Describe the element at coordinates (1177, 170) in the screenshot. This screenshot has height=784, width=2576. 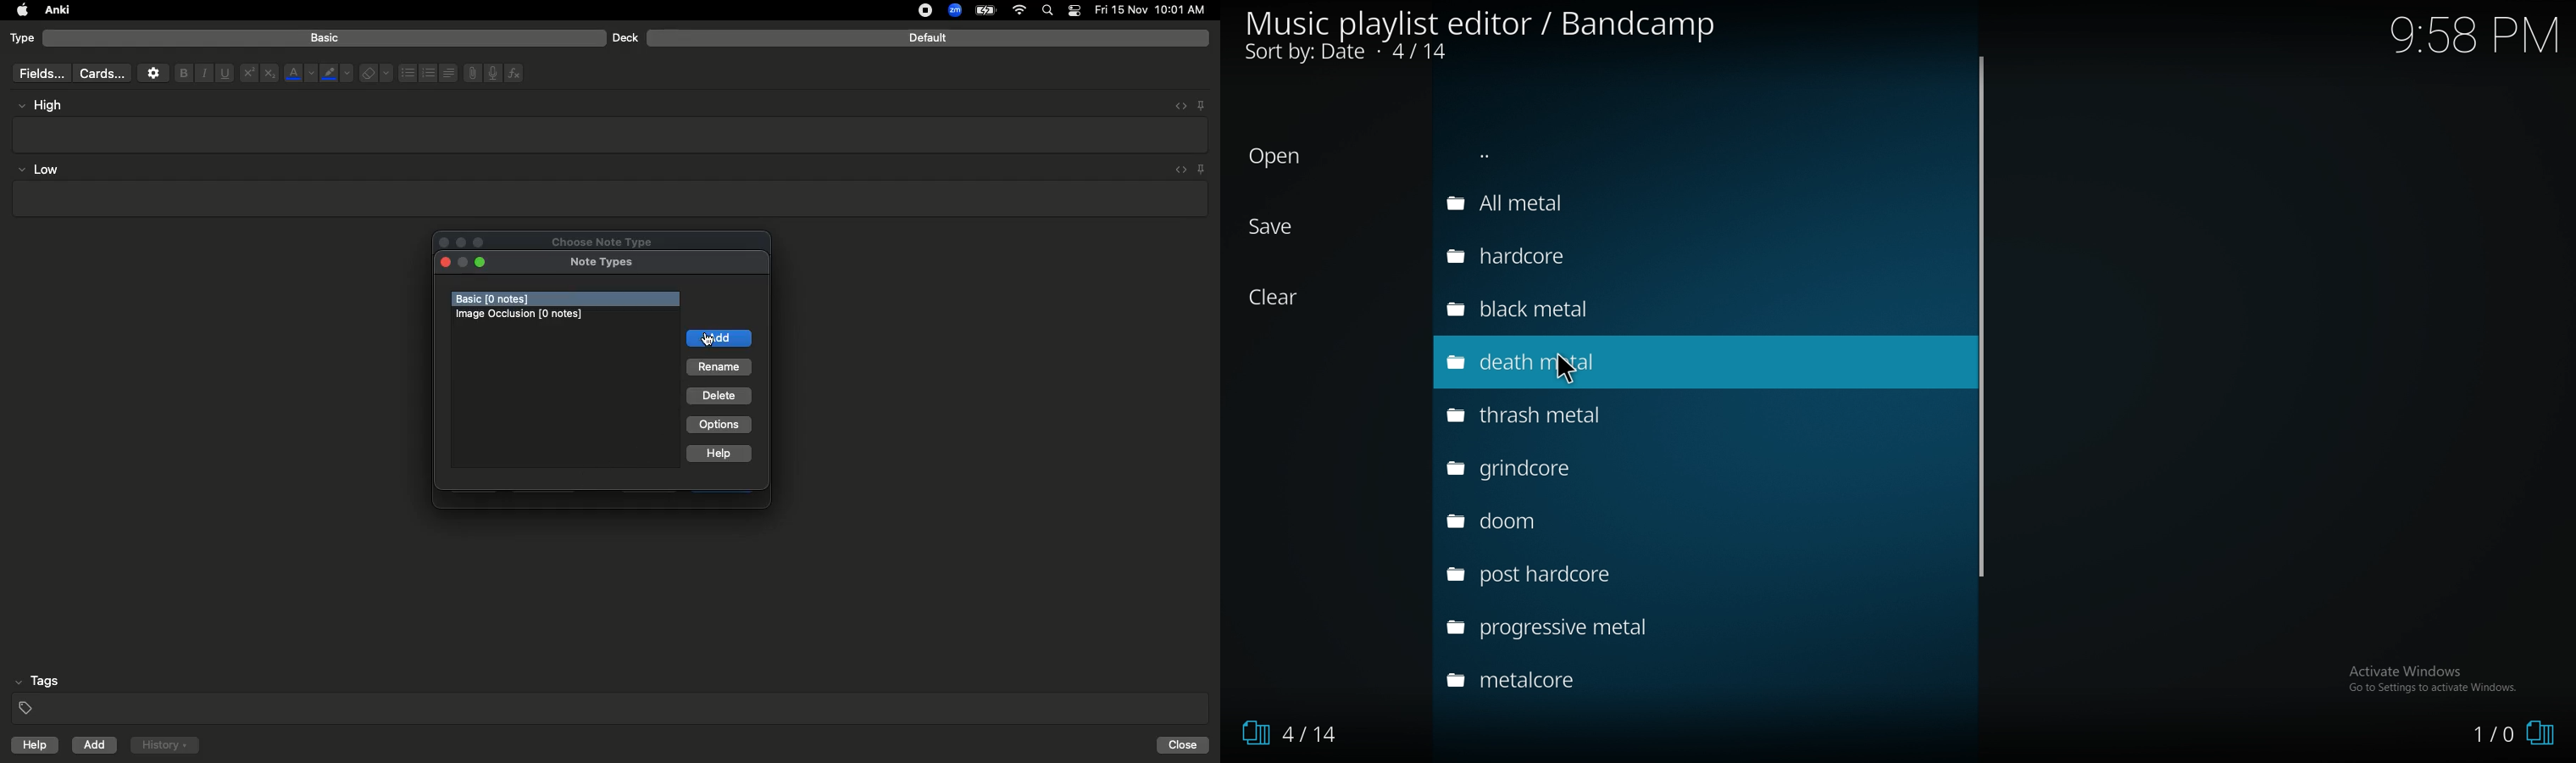
I see `Embed` at that location.